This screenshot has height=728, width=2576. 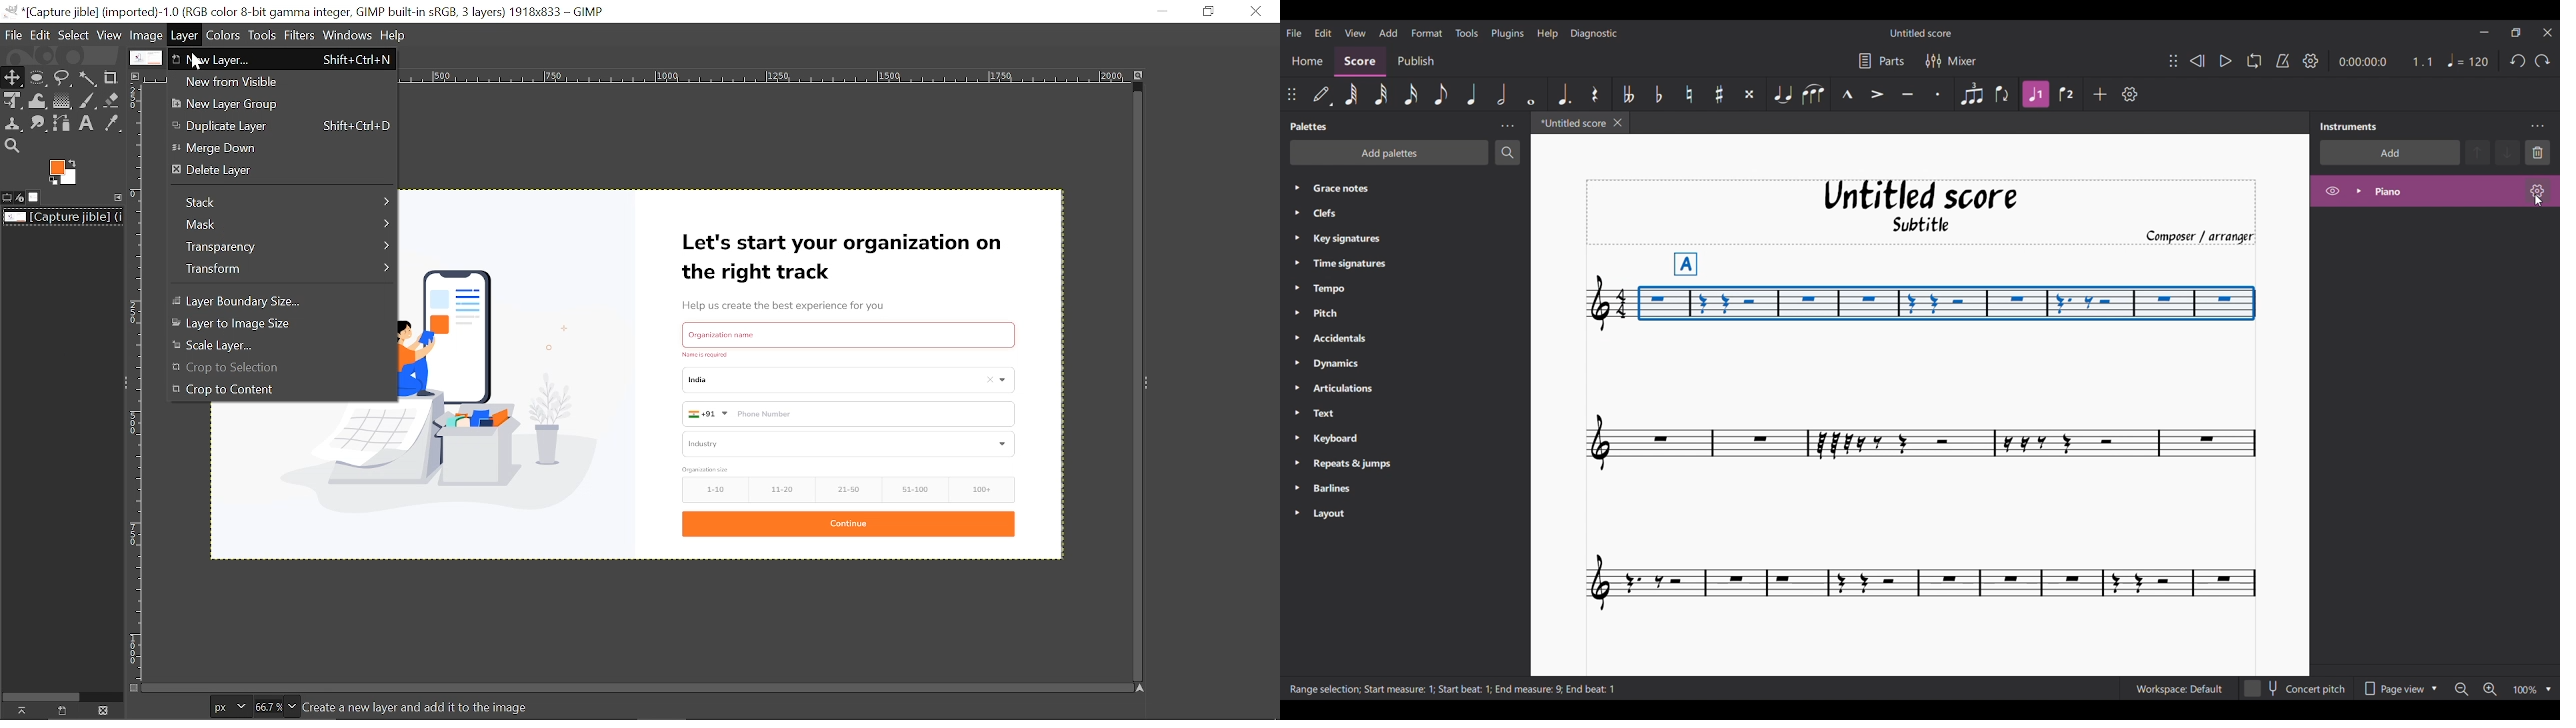 I want to click on Highlighted due to current selection, so click(x=2036, y=94).